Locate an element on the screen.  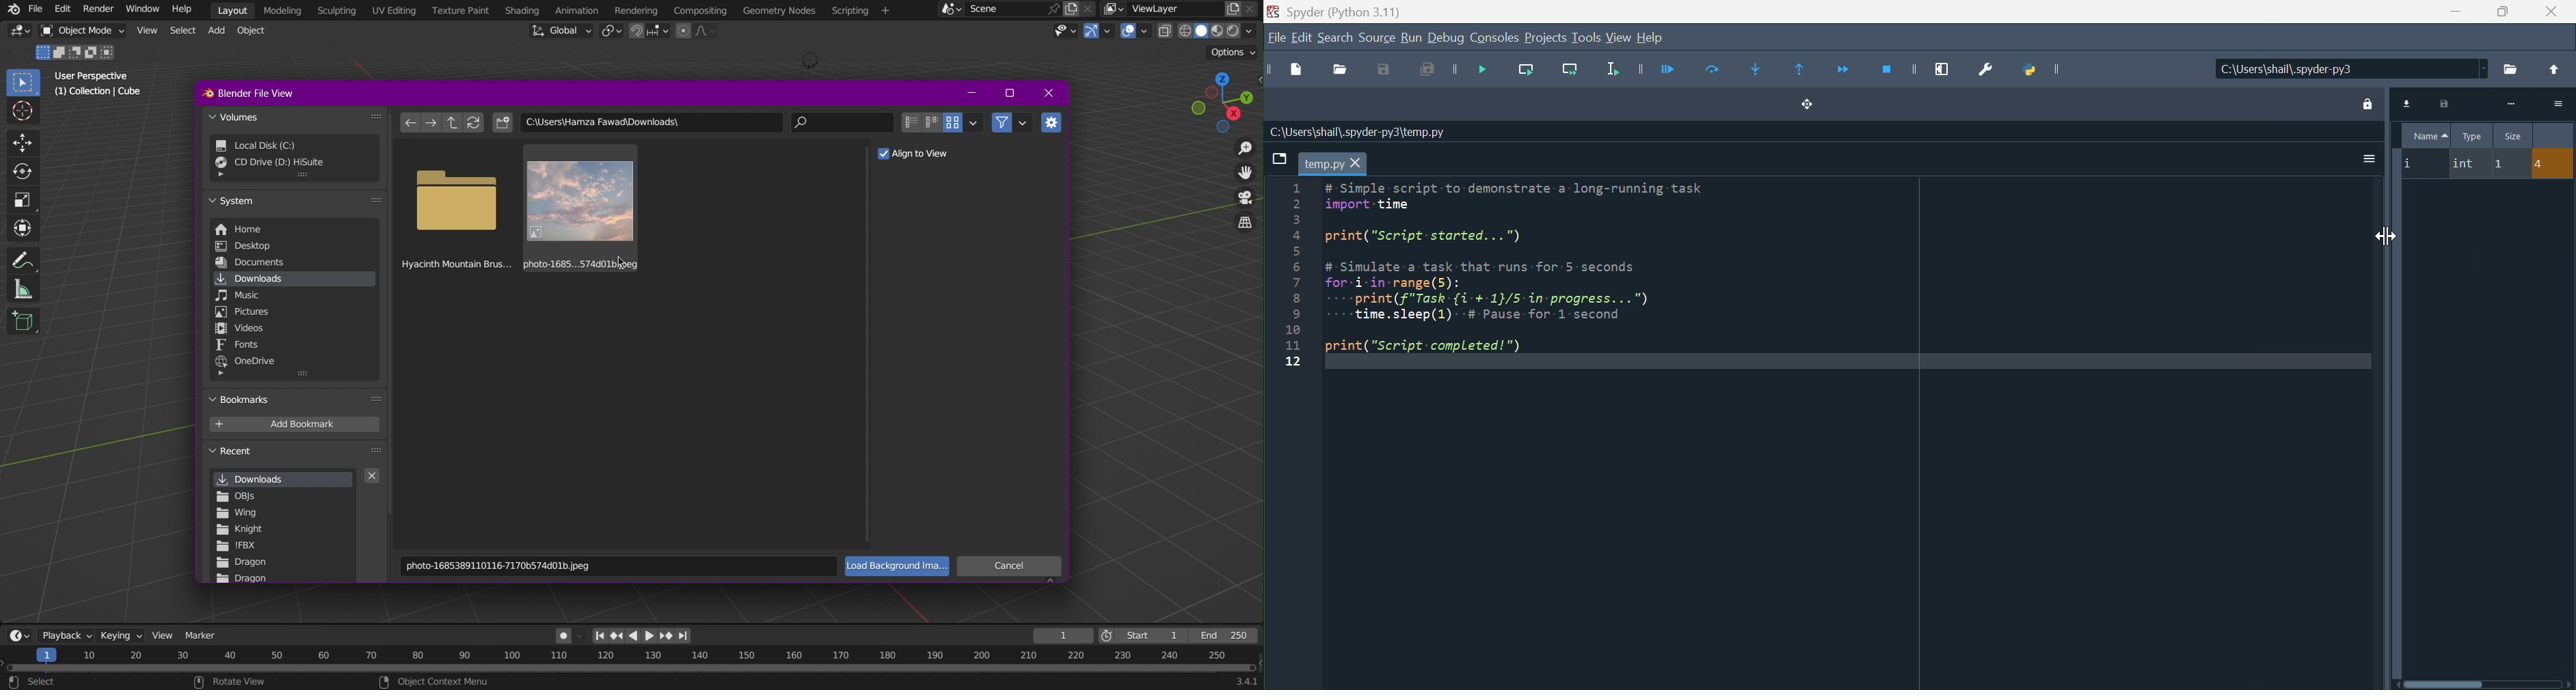
Downloads is located at coordinates (285, 278).